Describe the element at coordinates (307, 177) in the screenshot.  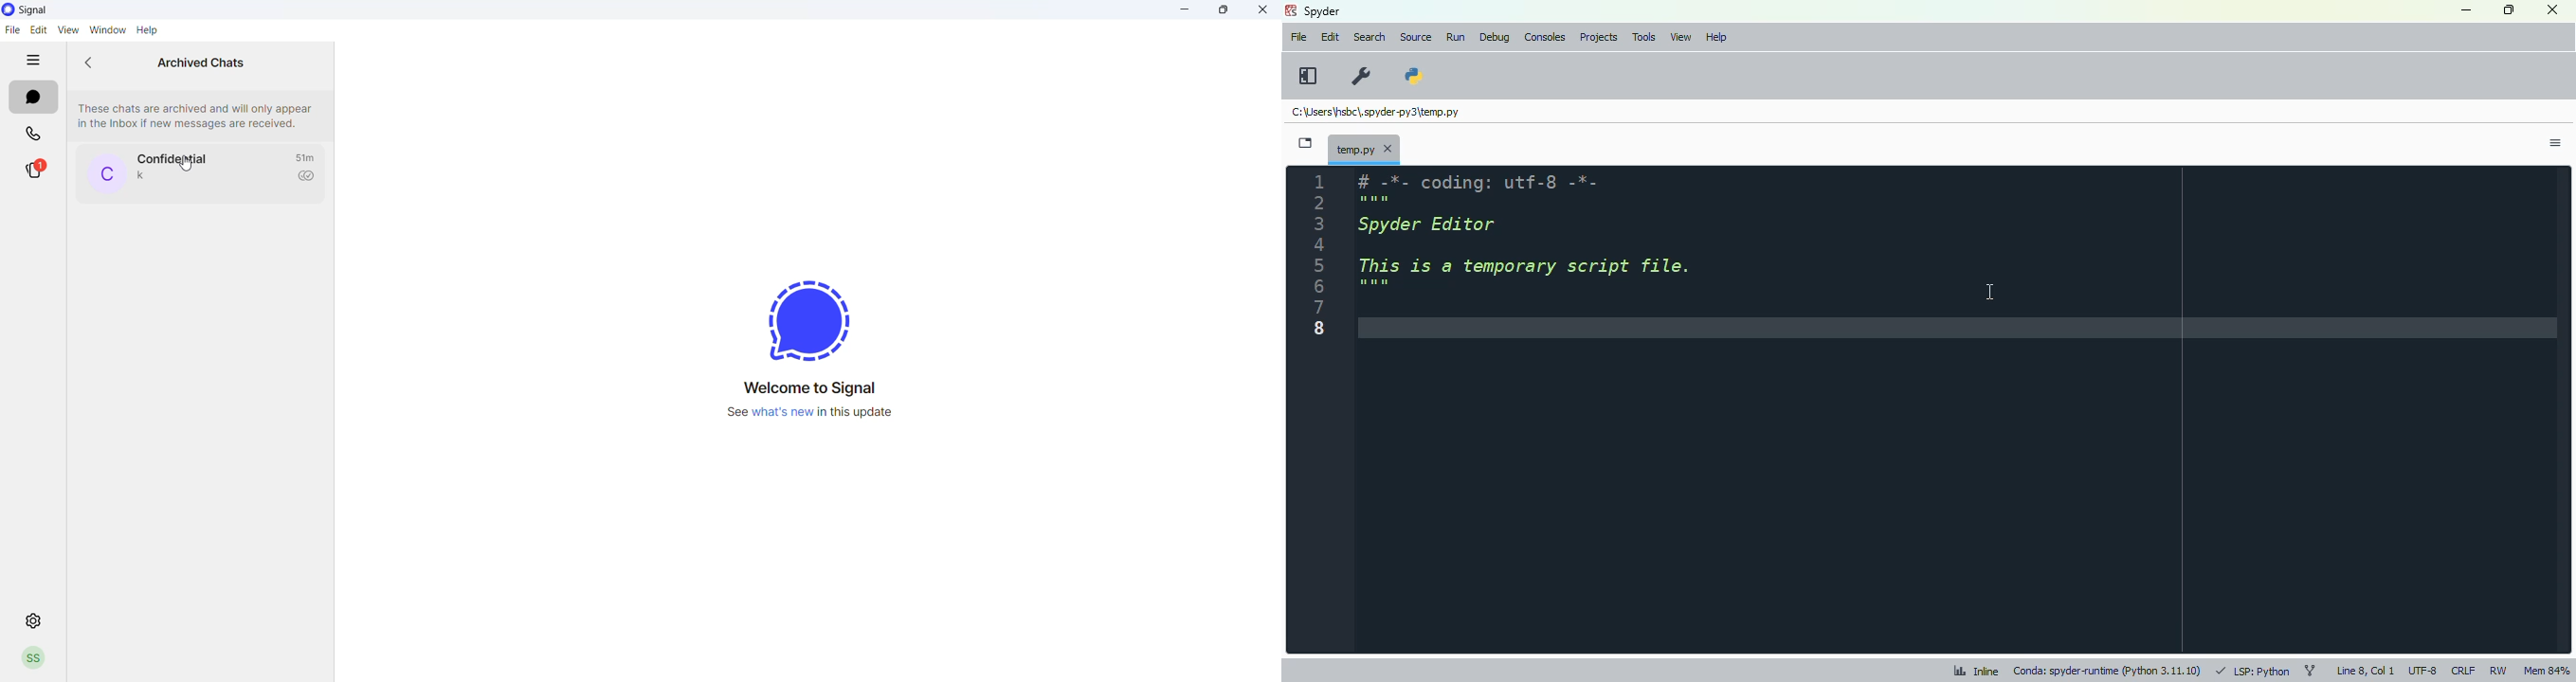
I see `read recipient` at that location.